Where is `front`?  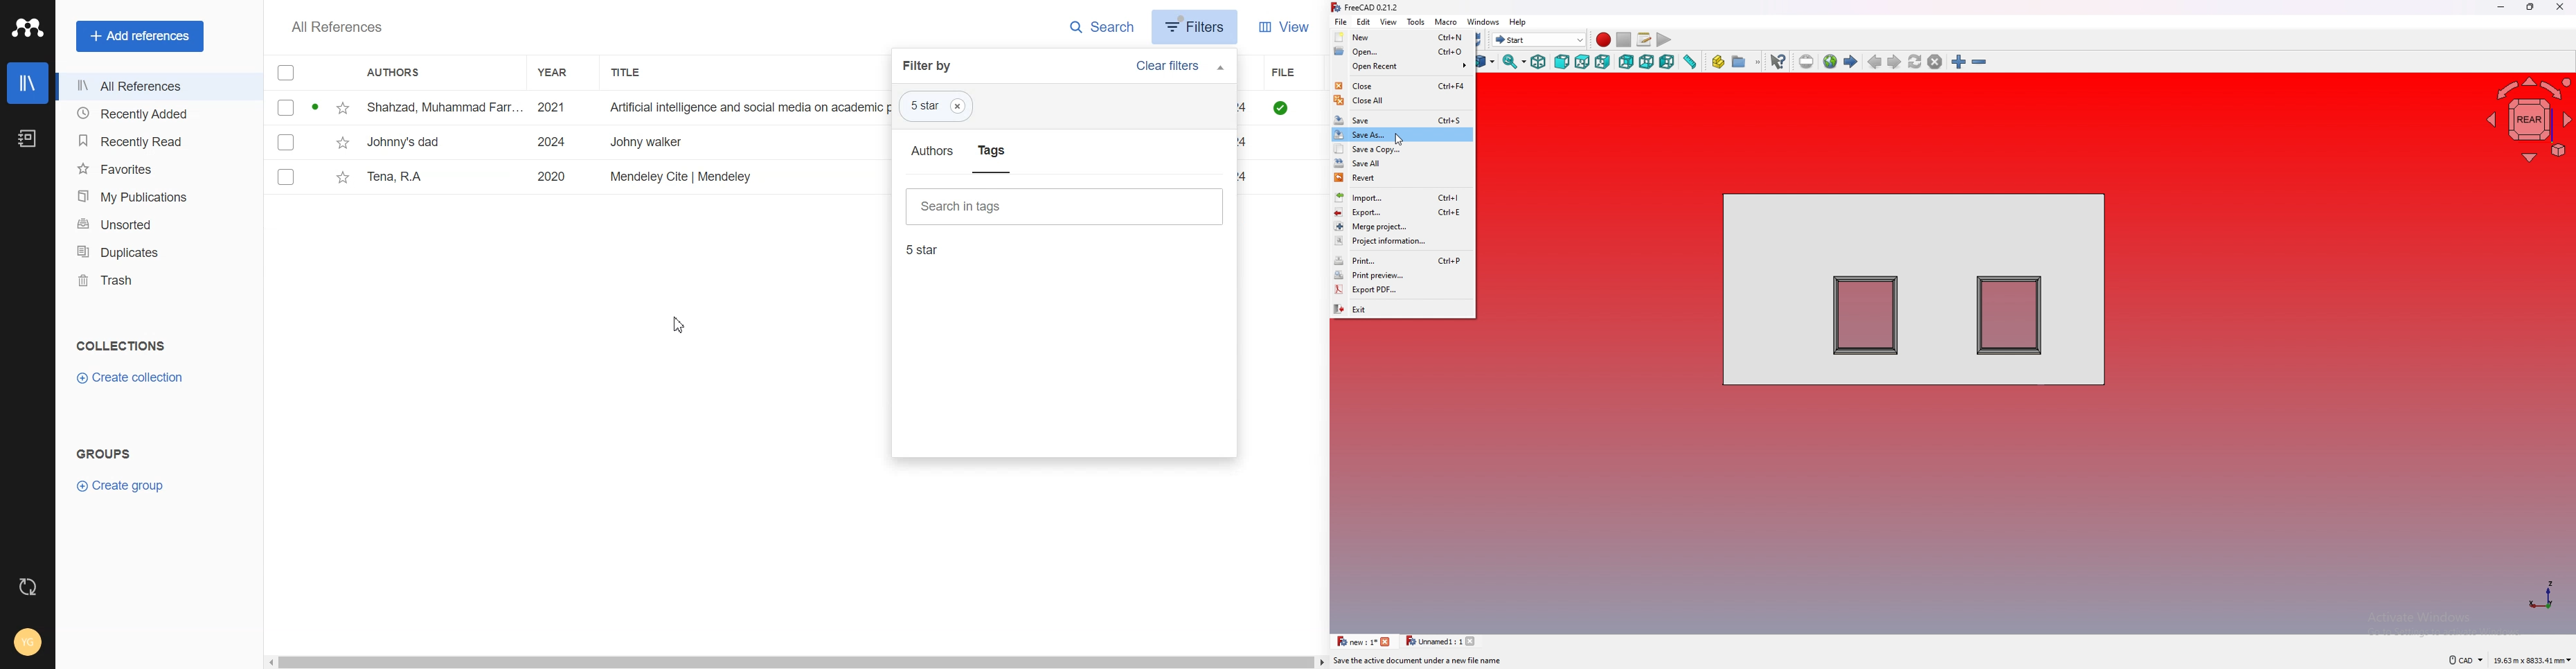
front is located at coordinates (1563, 62).